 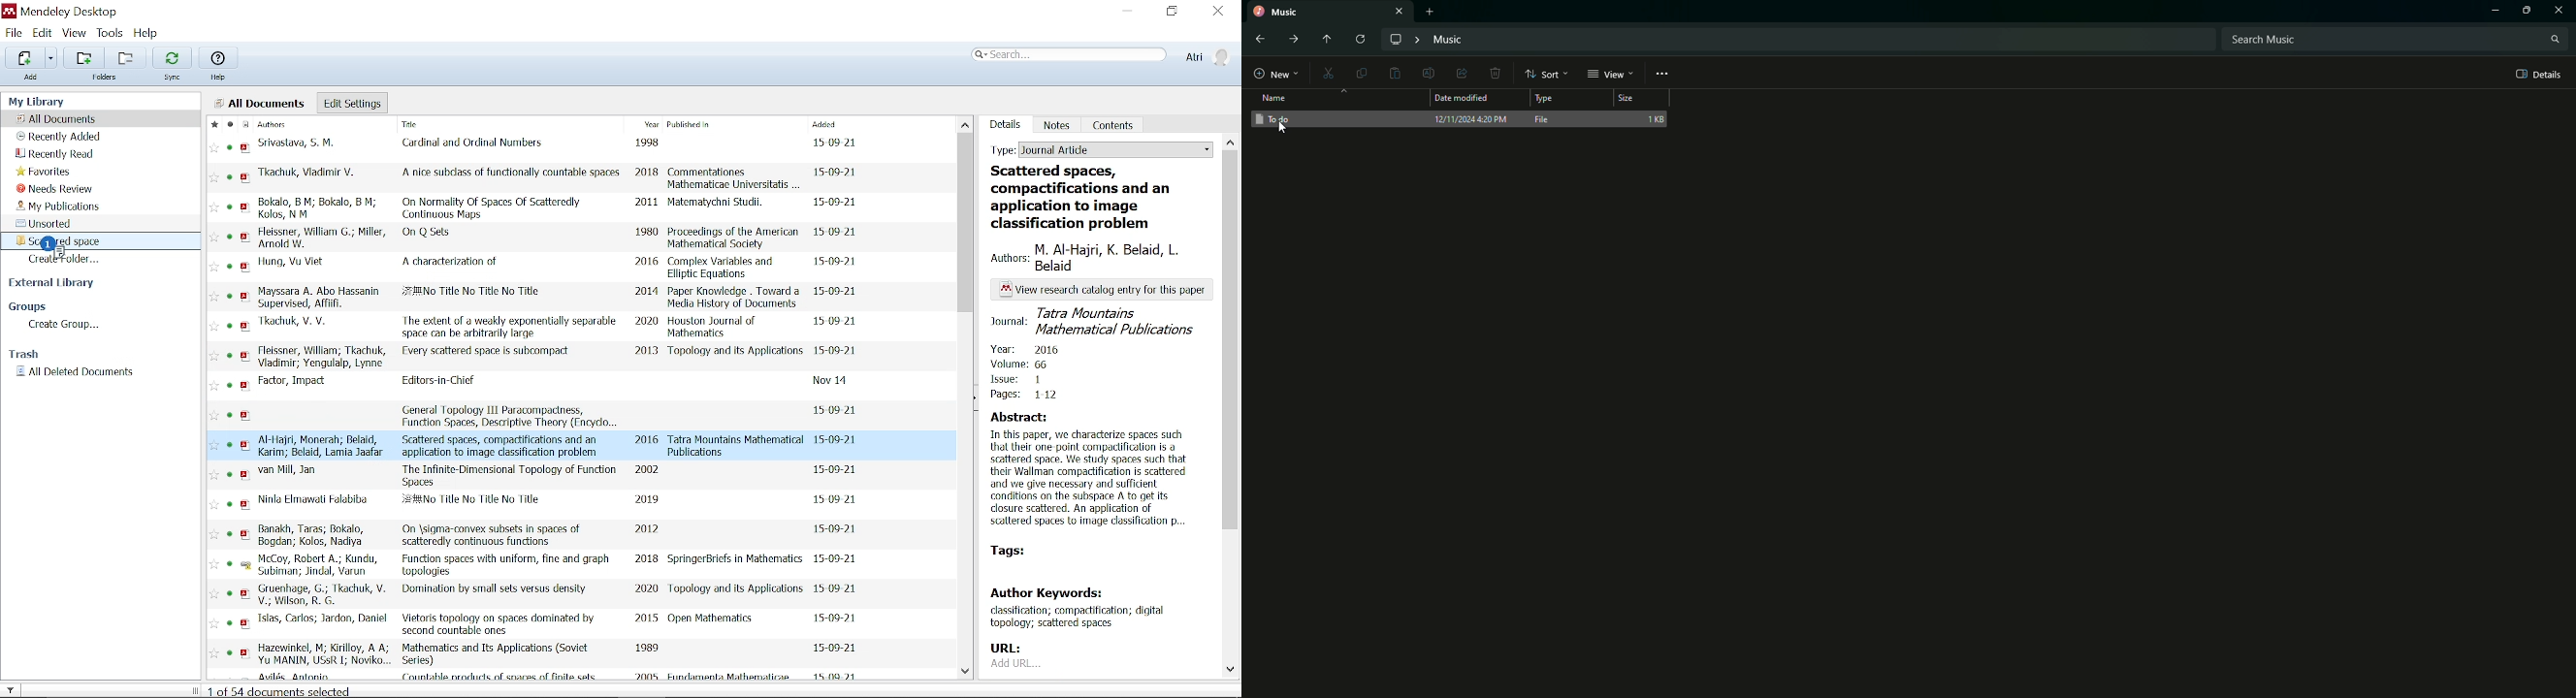 I want to click on Needs review, so click(x=55, y=189).